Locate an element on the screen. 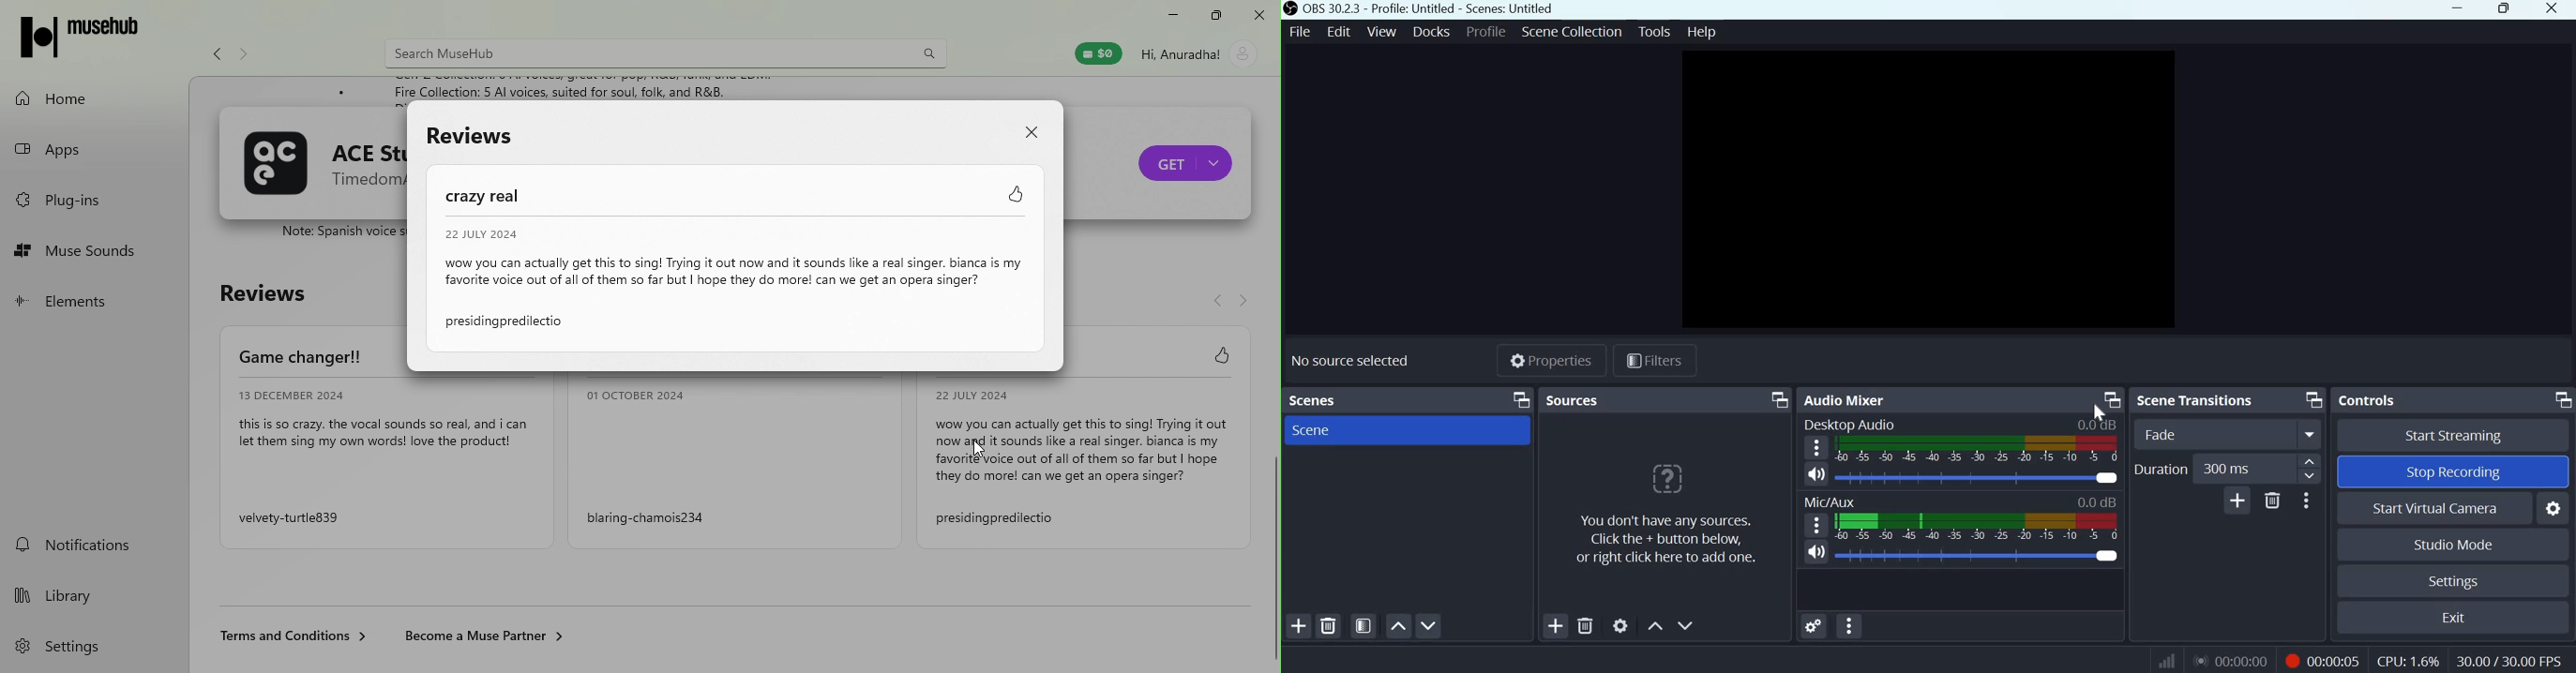 The height and width of the screenshot is (700, 2576). Fade is located at coordinates (2232, 434).